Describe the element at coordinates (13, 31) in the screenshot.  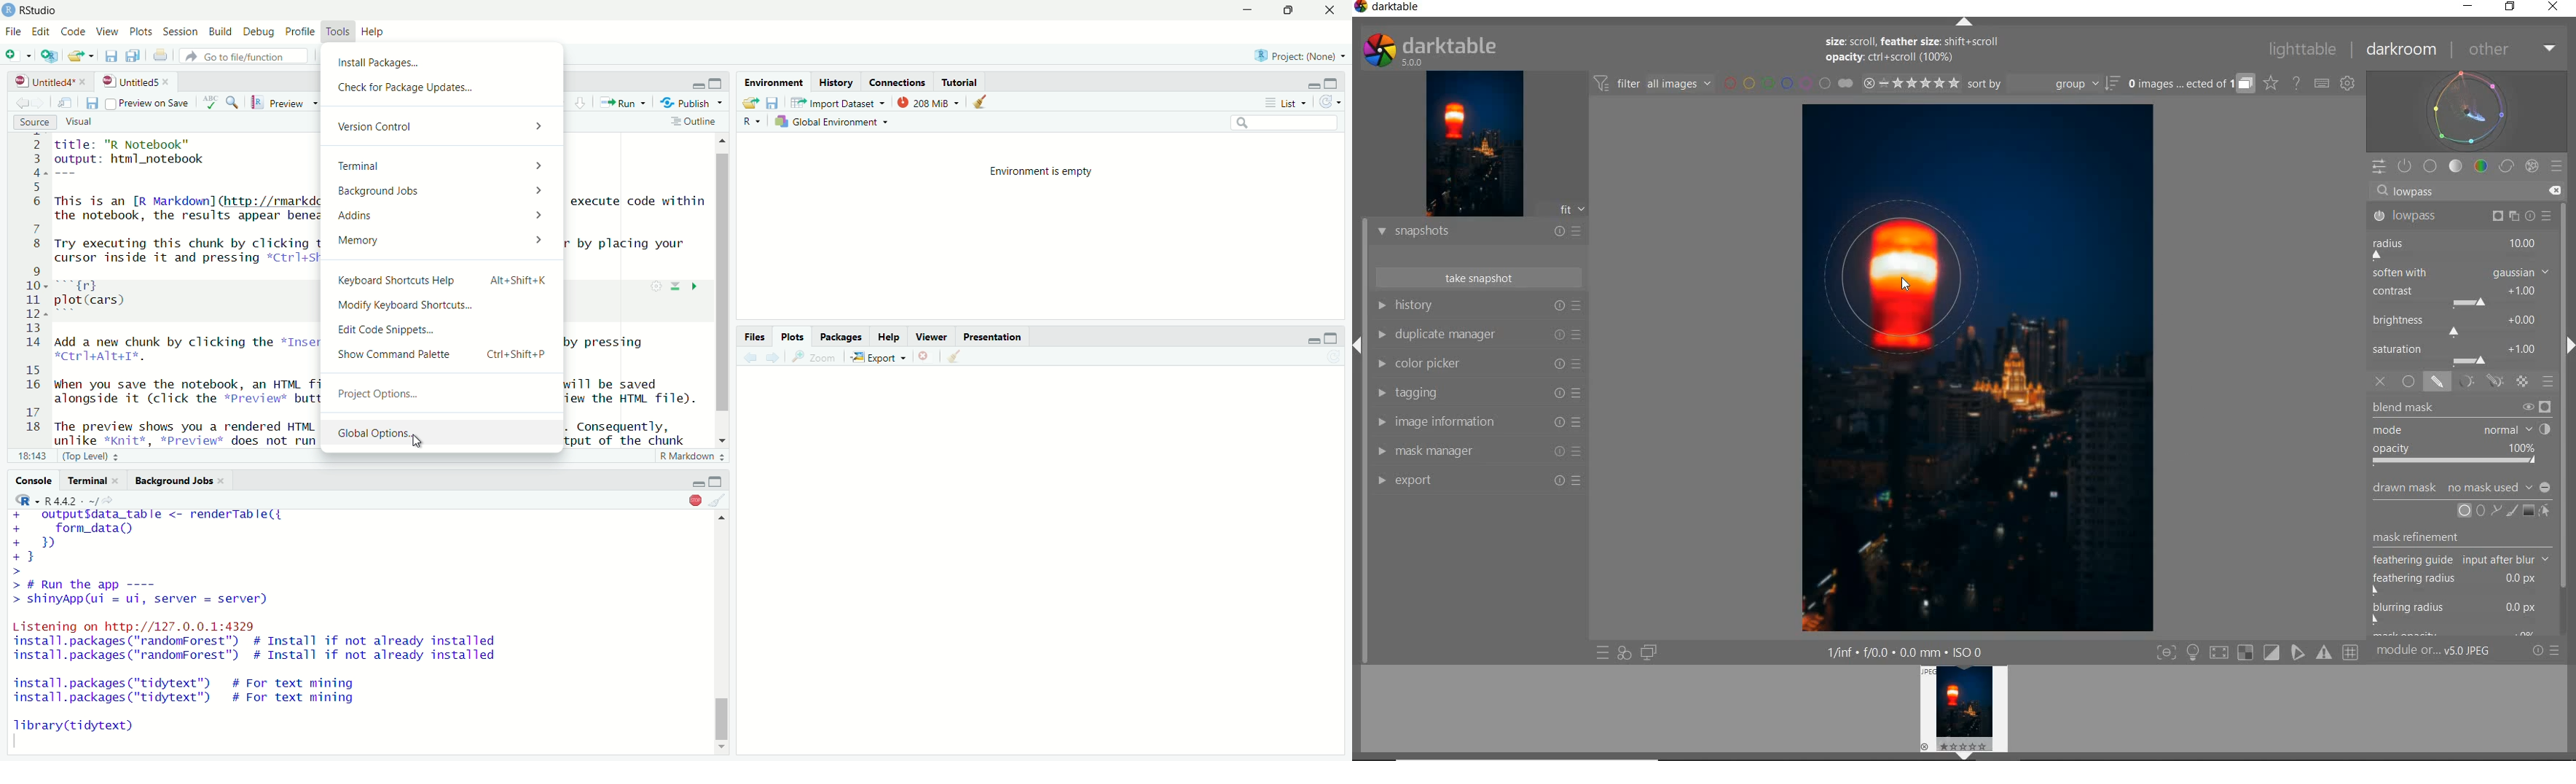
I see `File` at that location.